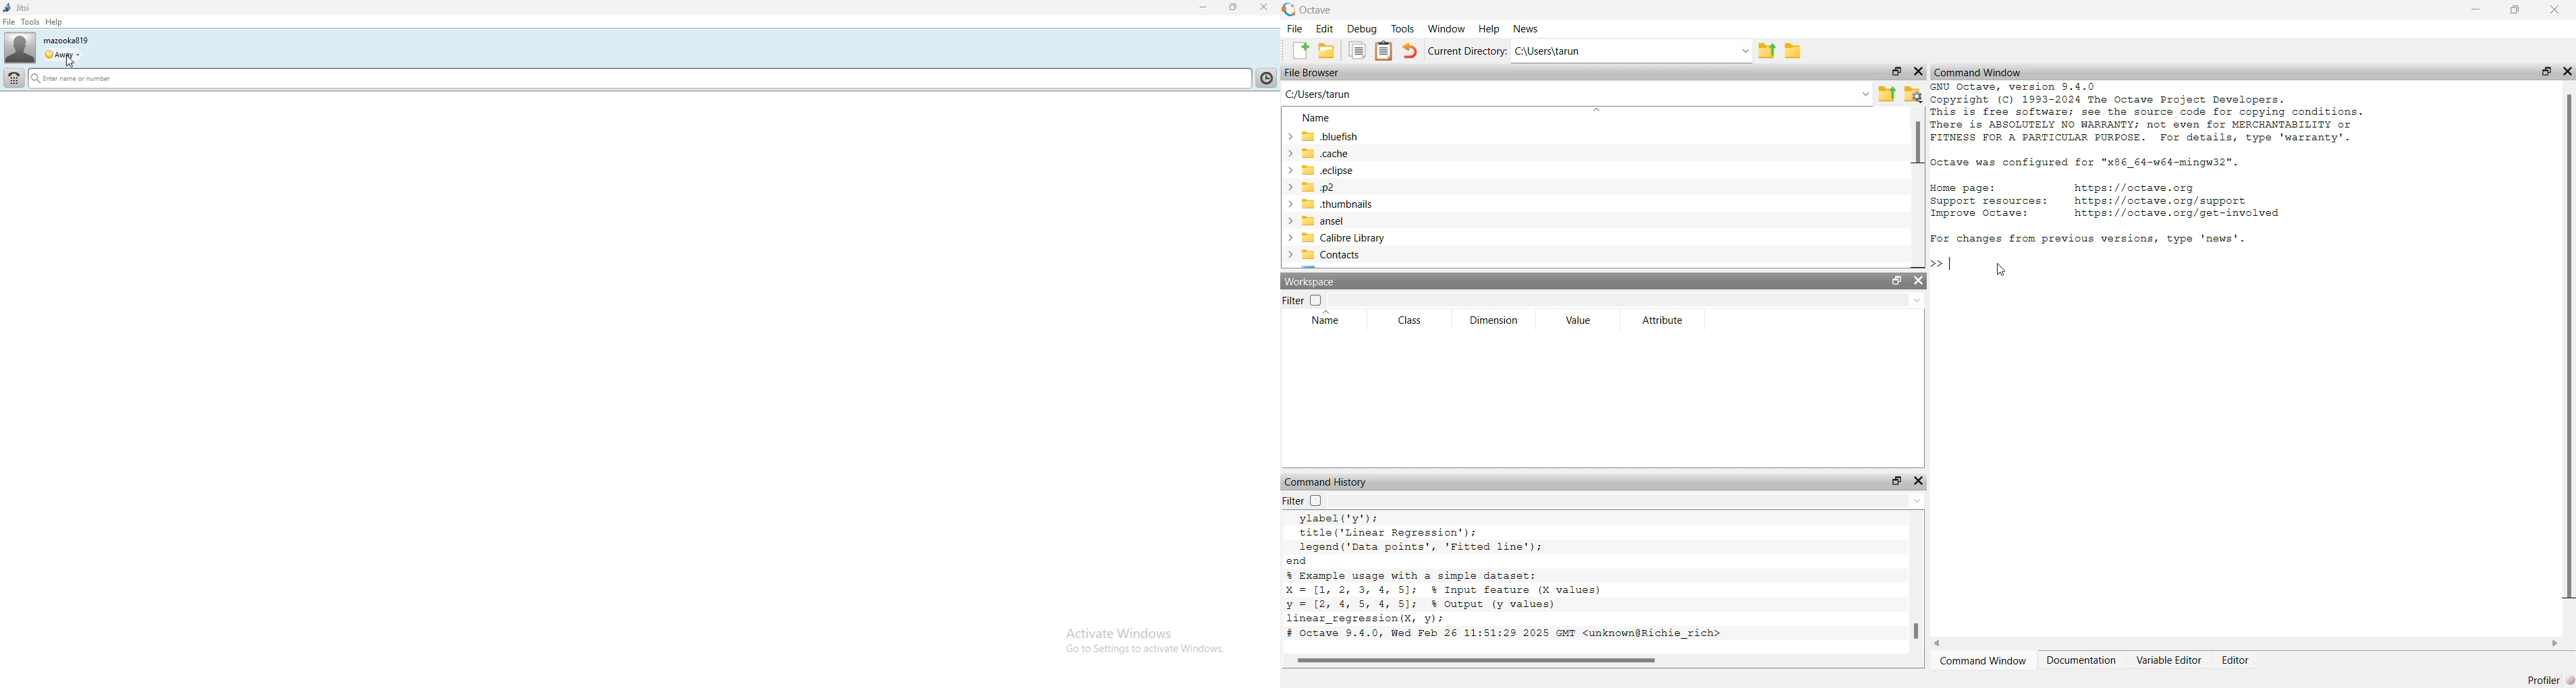 The width and height of the screenshot is (2576, 700). I want to click on paste , so click(1386, 51).